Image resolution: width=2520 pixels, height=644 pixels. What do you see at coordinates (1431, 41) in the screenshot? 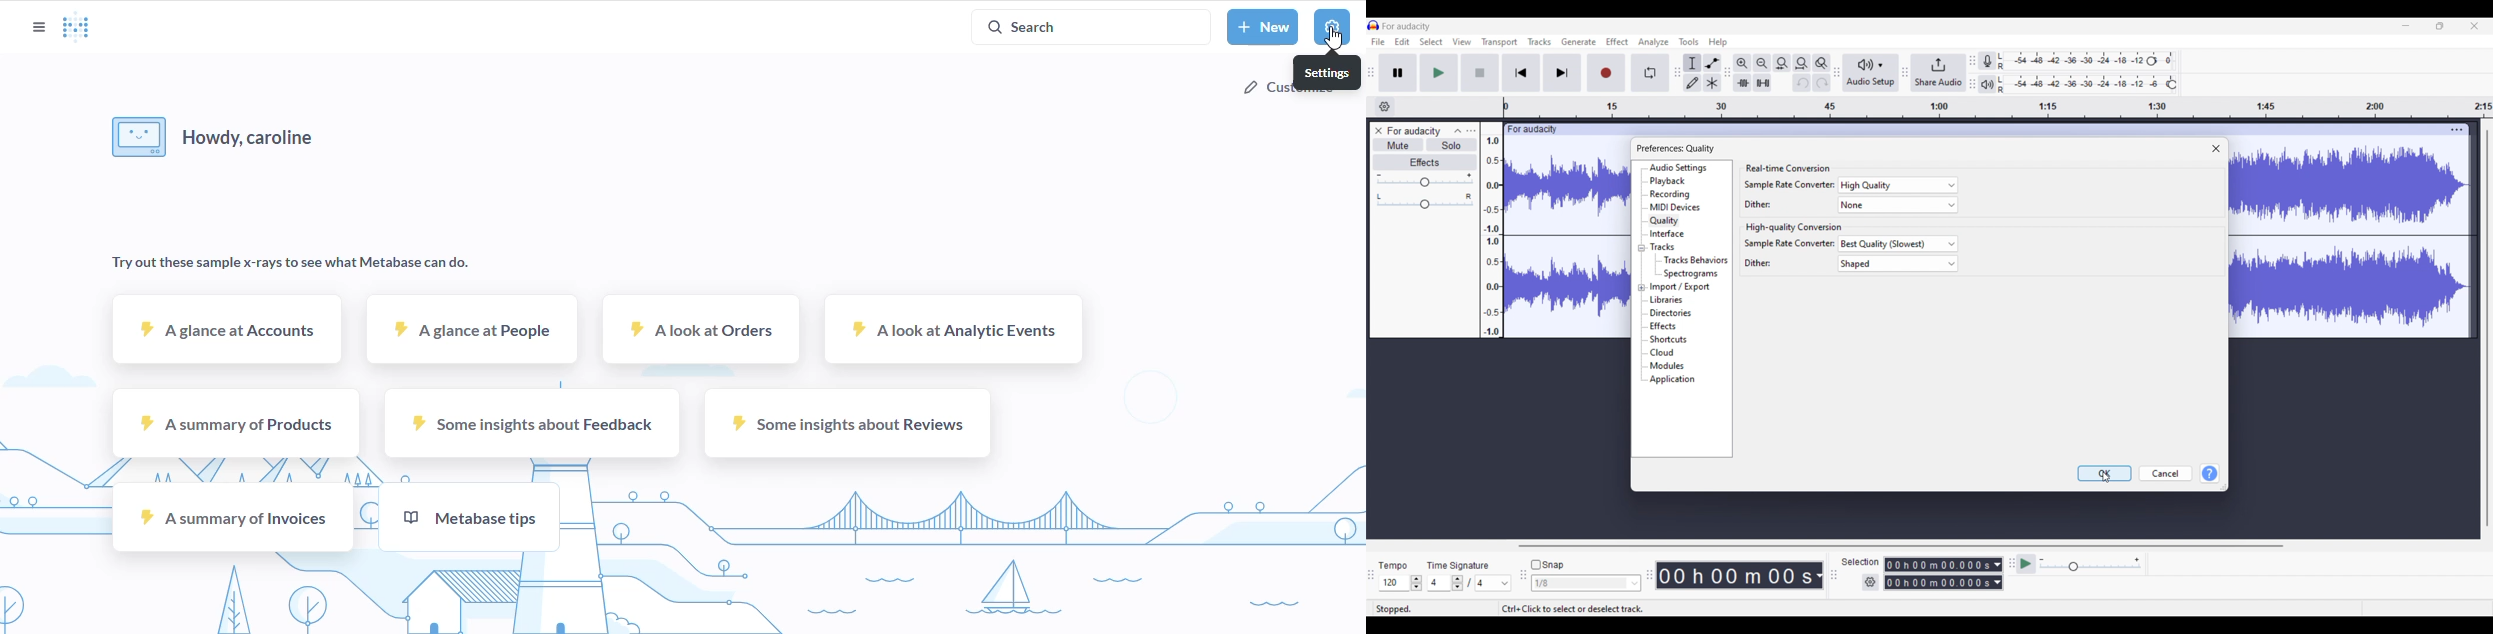
I see `Select menu` at bounding box center [1431, 41].